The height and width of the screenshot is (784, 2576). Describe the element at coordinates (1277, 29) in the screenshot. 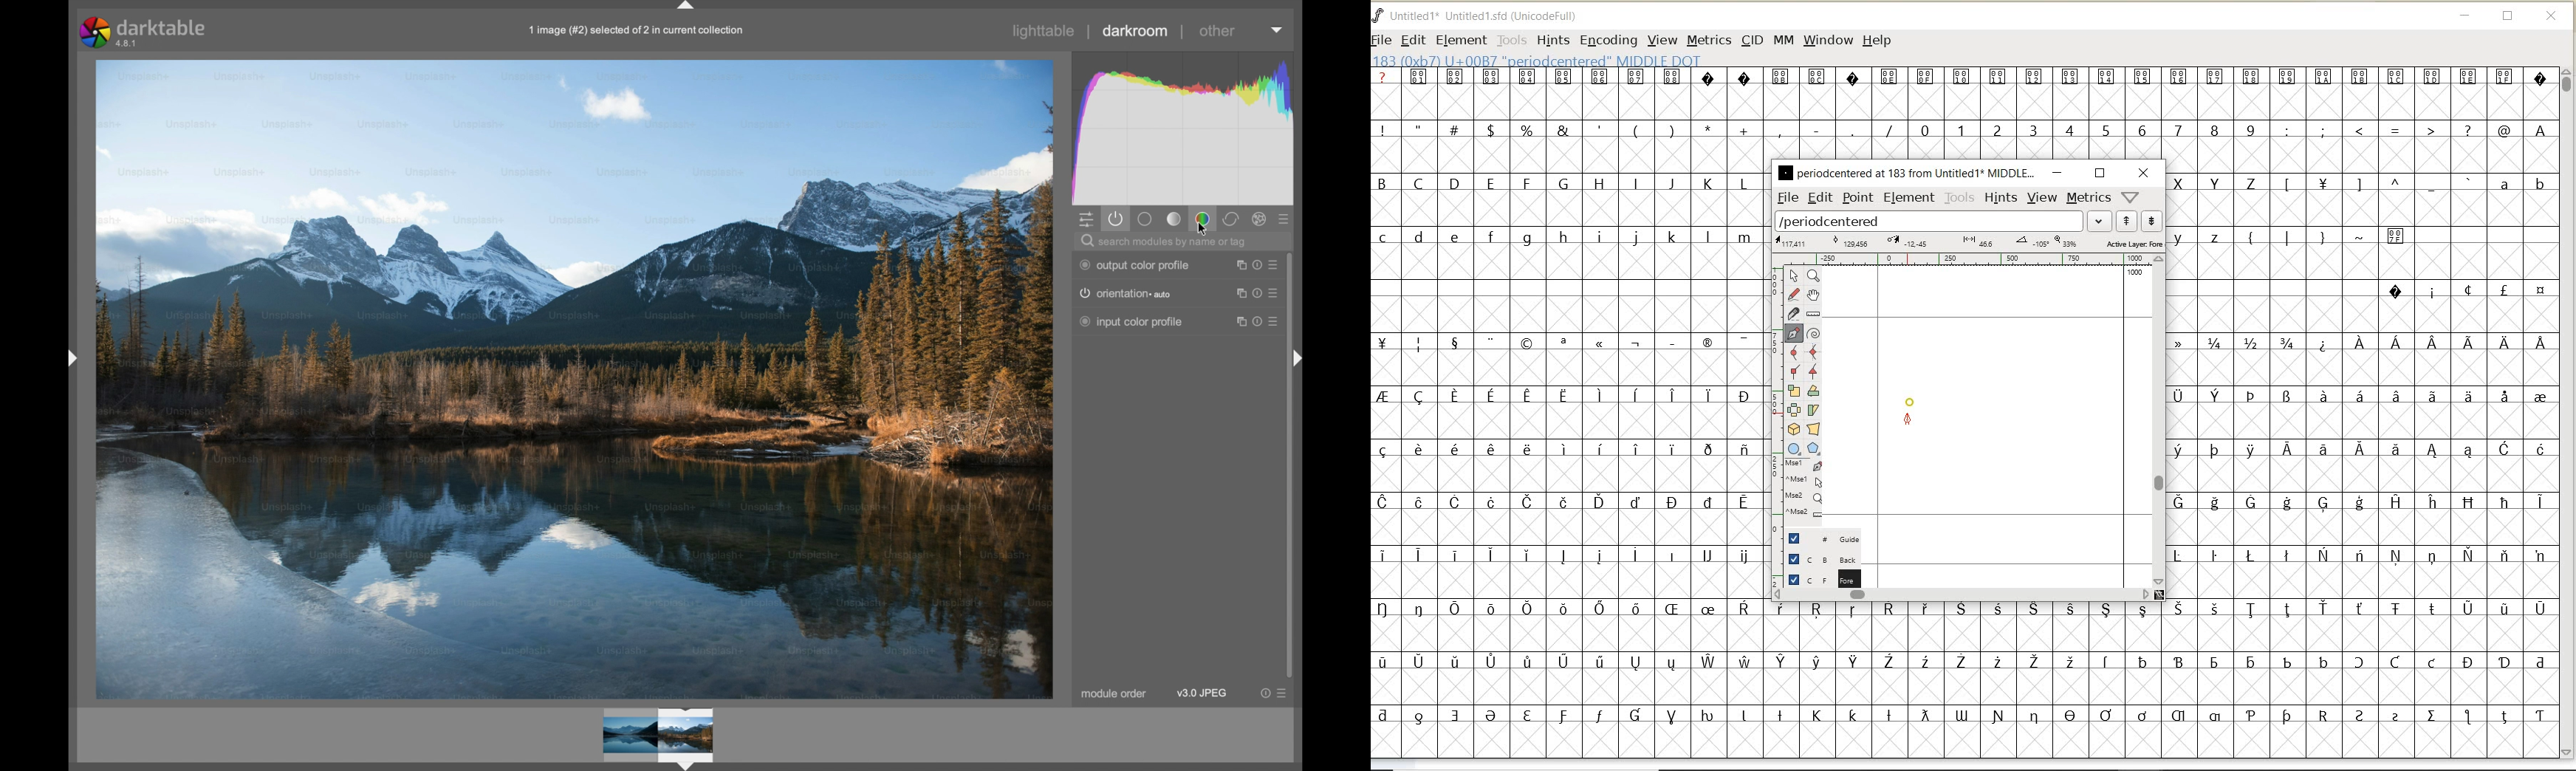

I see `dropdown menu ` at that location.